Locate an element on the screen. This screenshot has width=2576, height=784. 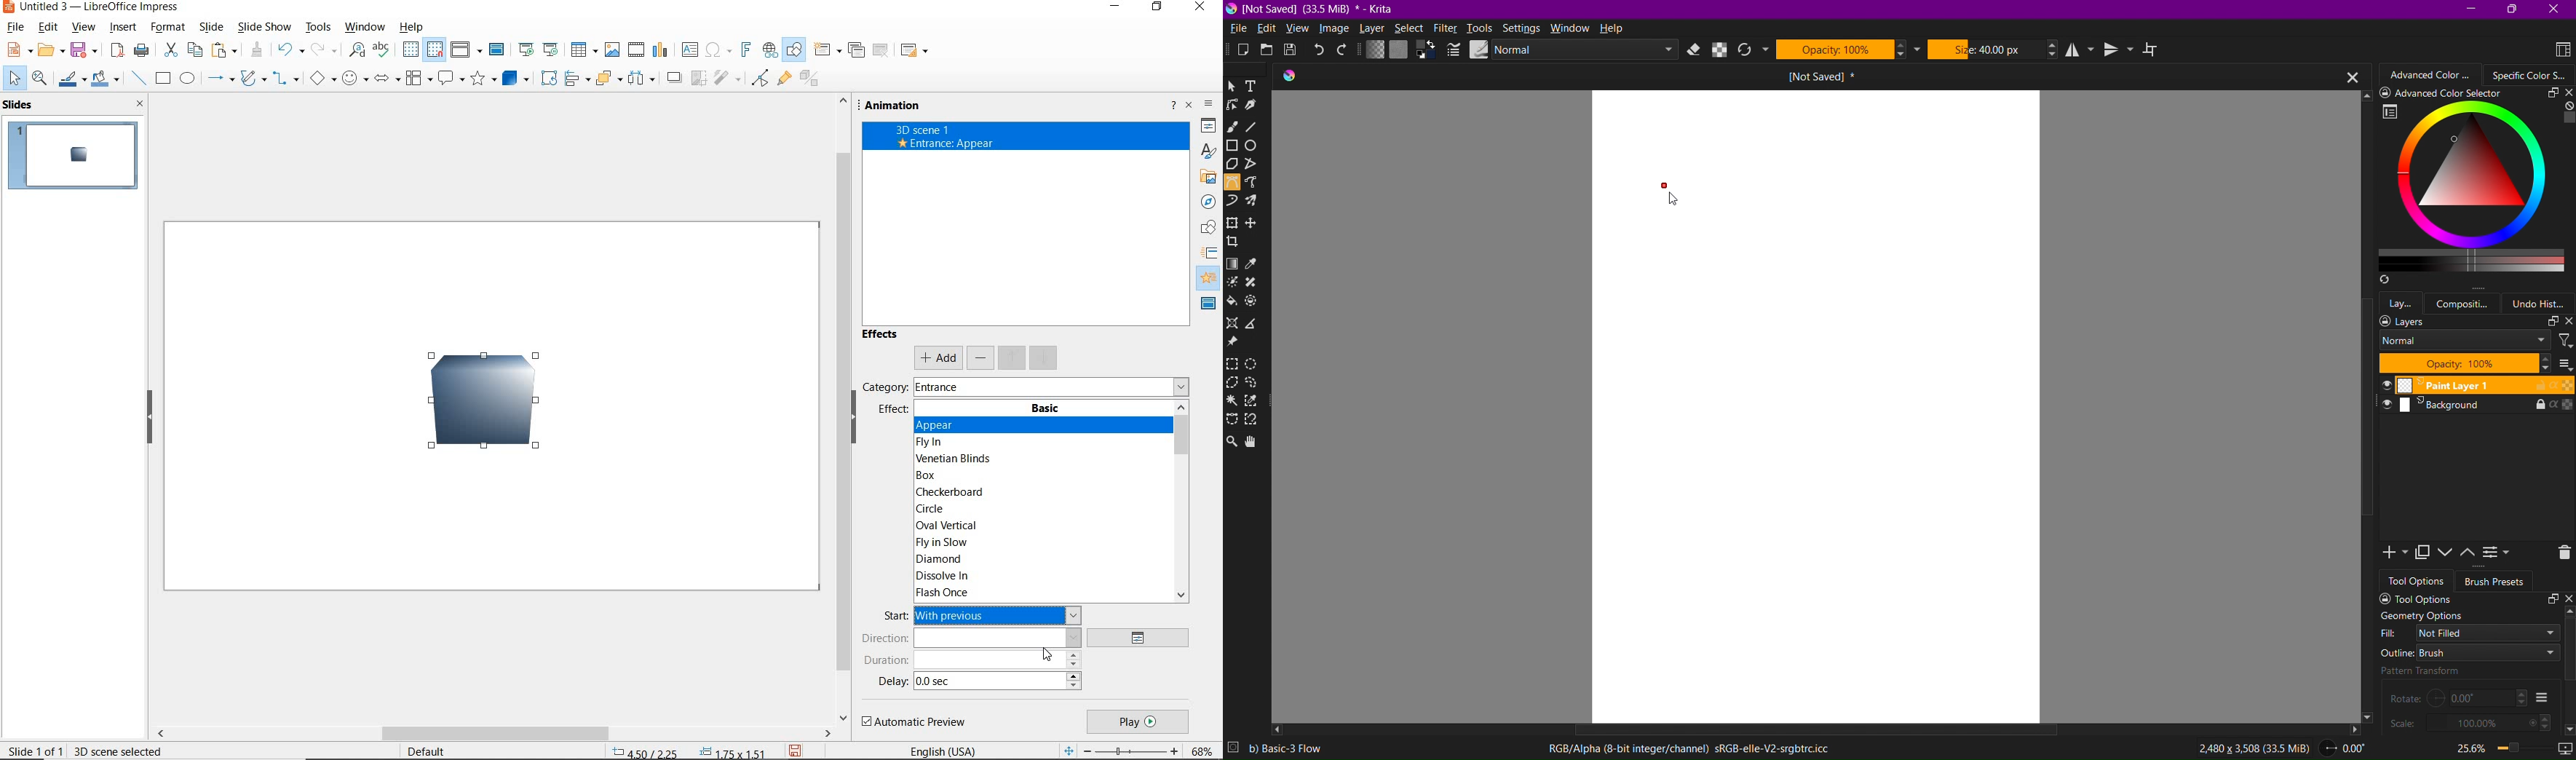
SCROLLBAR is located at coordinates (1181, 503).